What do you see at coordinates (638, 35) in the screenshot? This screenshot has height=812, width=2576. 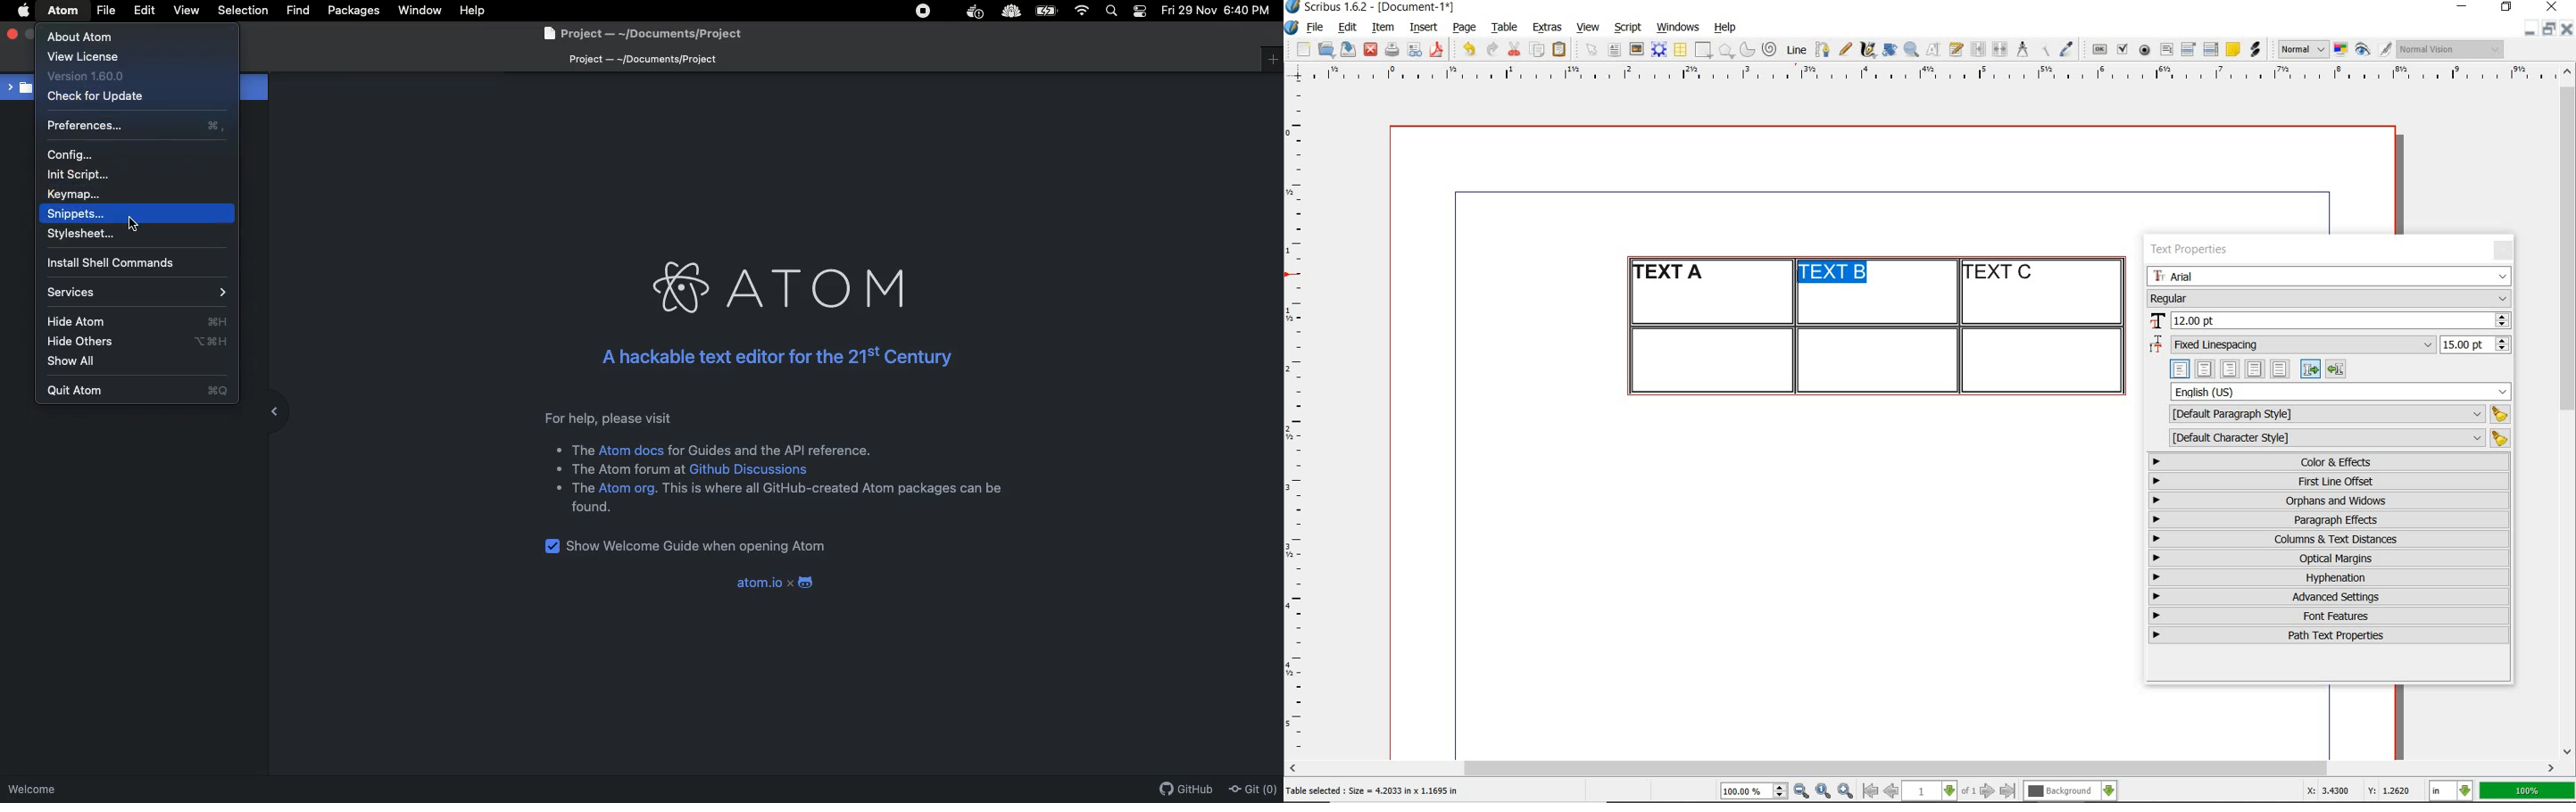 I see `Project` at bounding box center [638, 35].